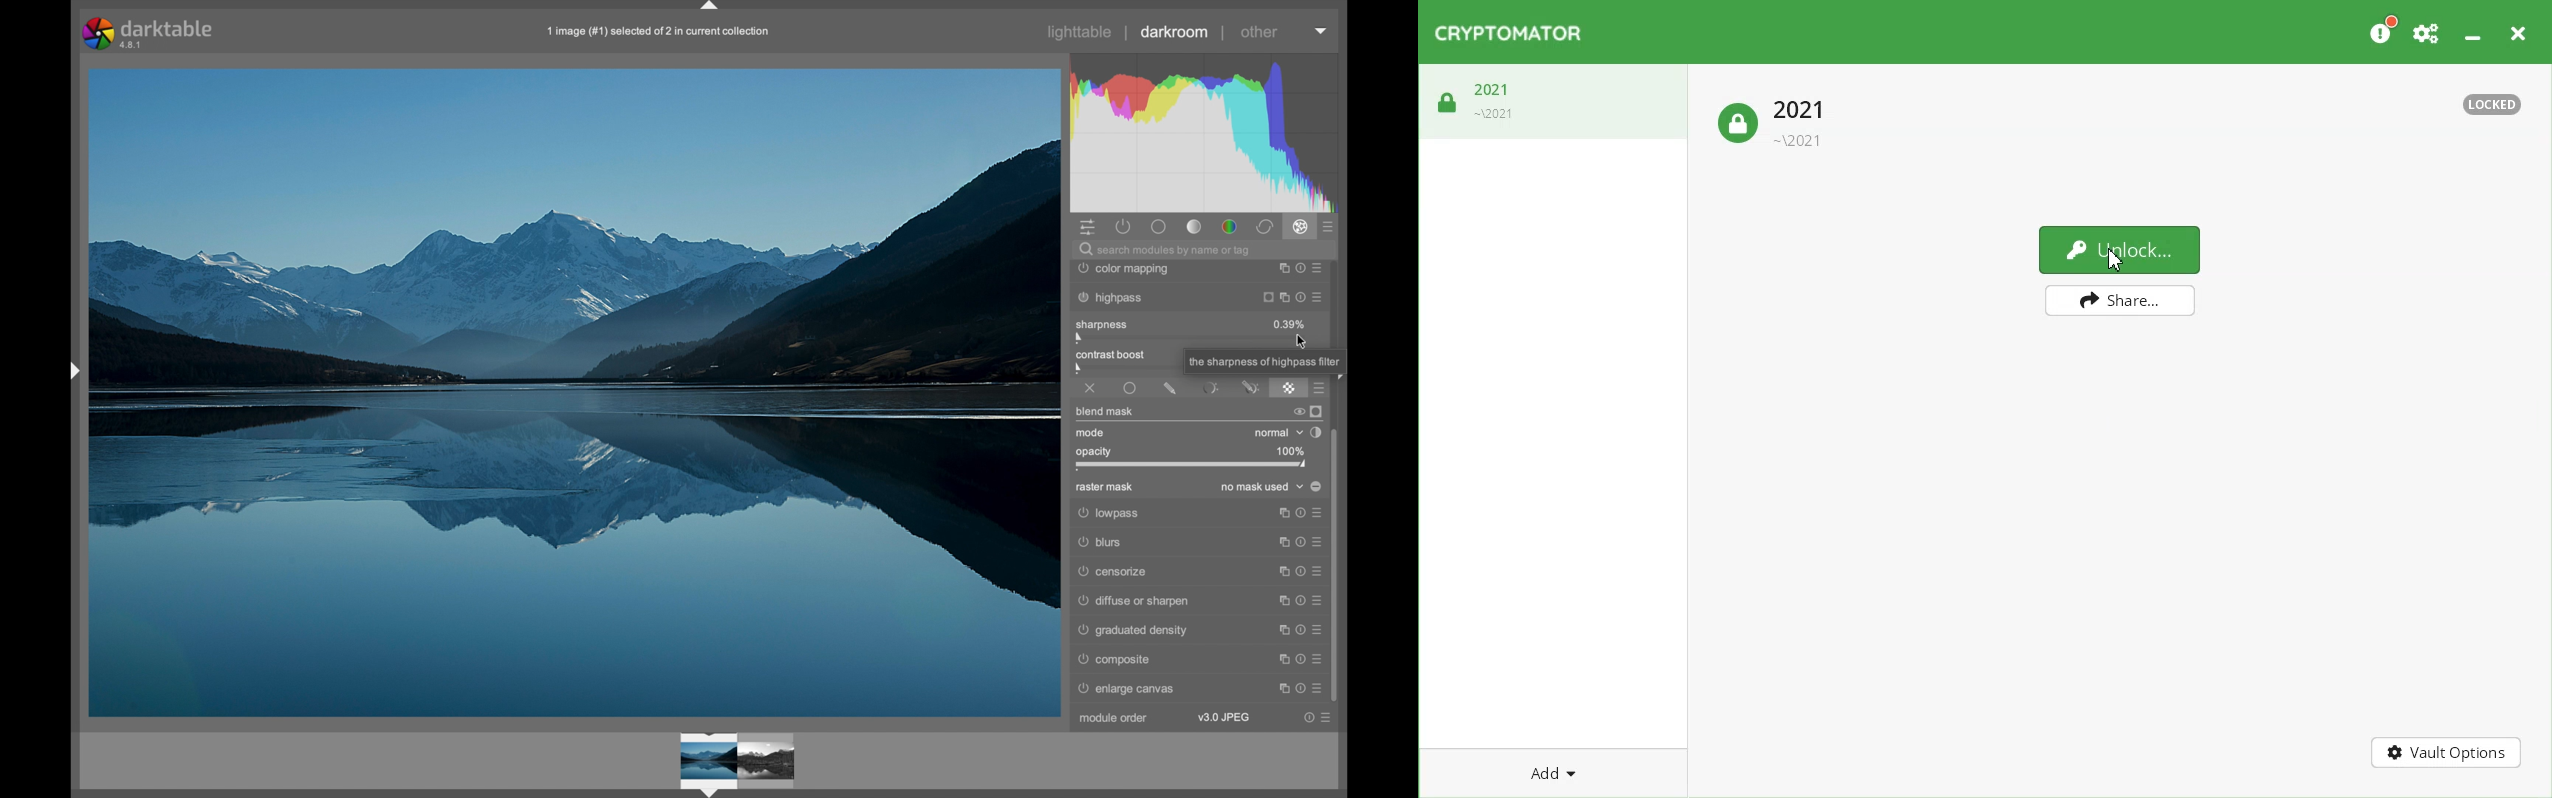 The image size is (2576, 812). Describe the element at coordinates (1266, 363) in the screenshot. I see `tool tip` at that location.